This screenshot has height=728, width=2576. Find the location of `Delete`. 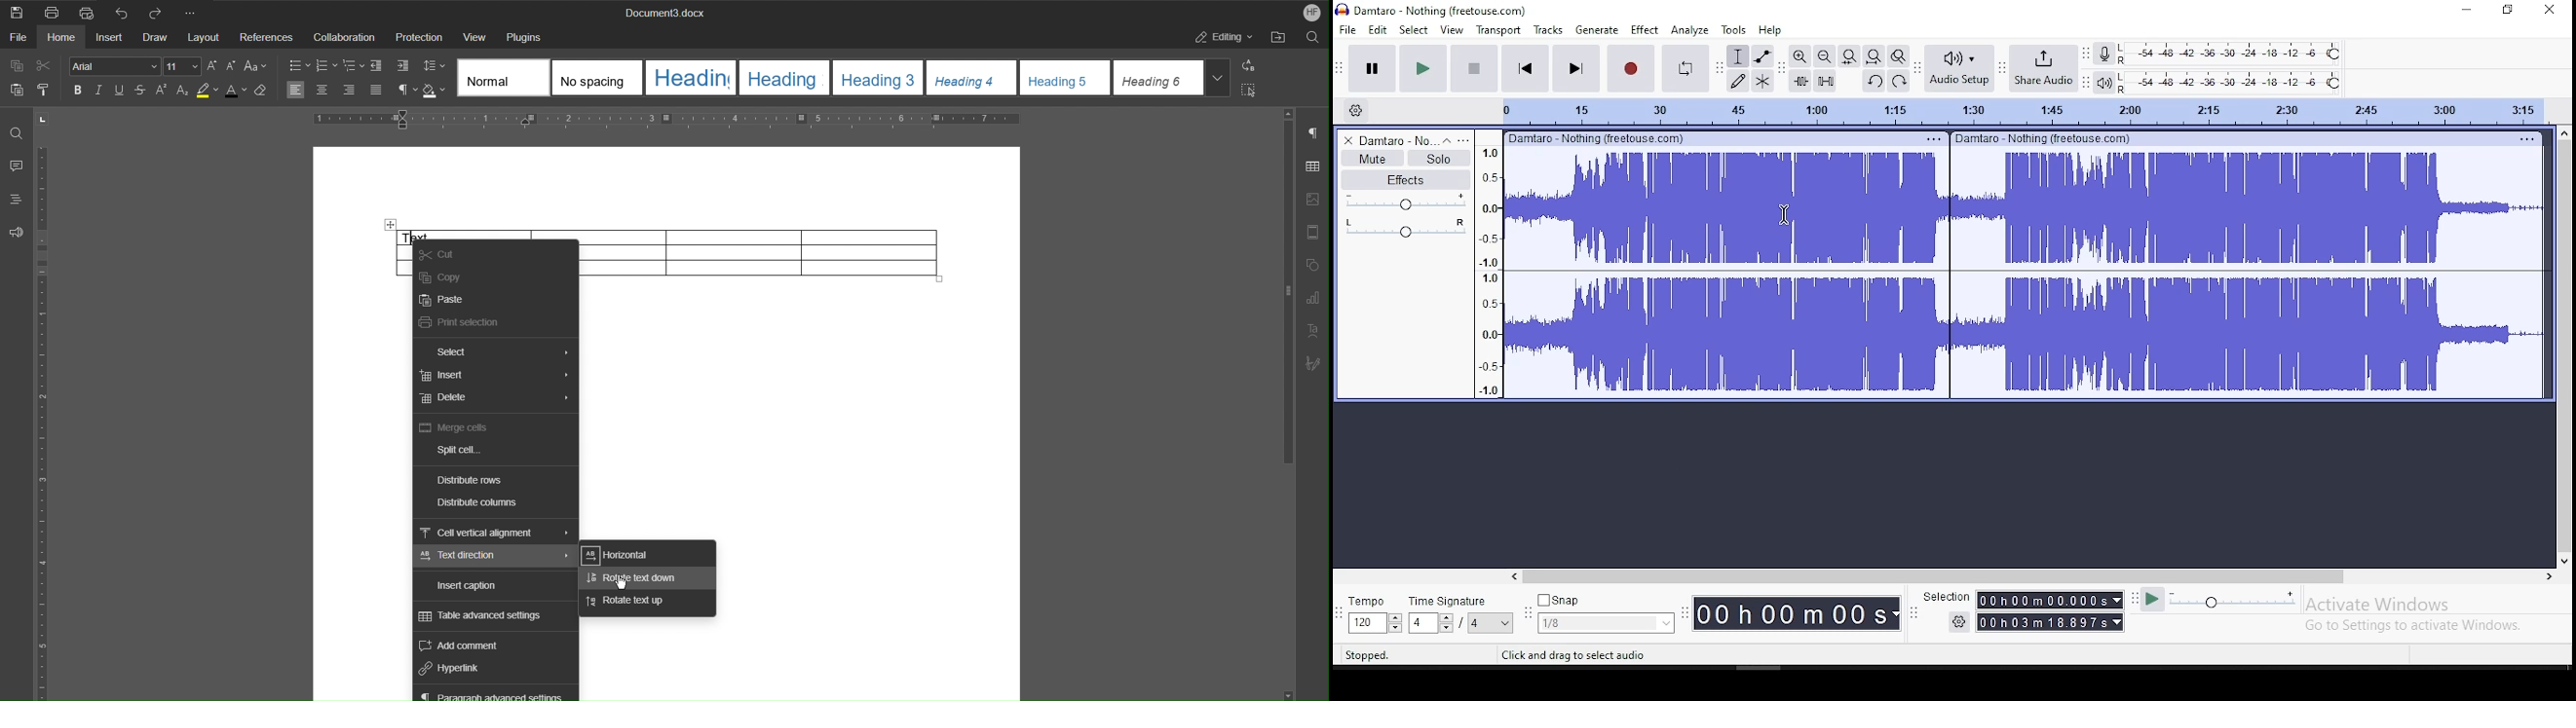

Delete is located at coordinates (444, 398).